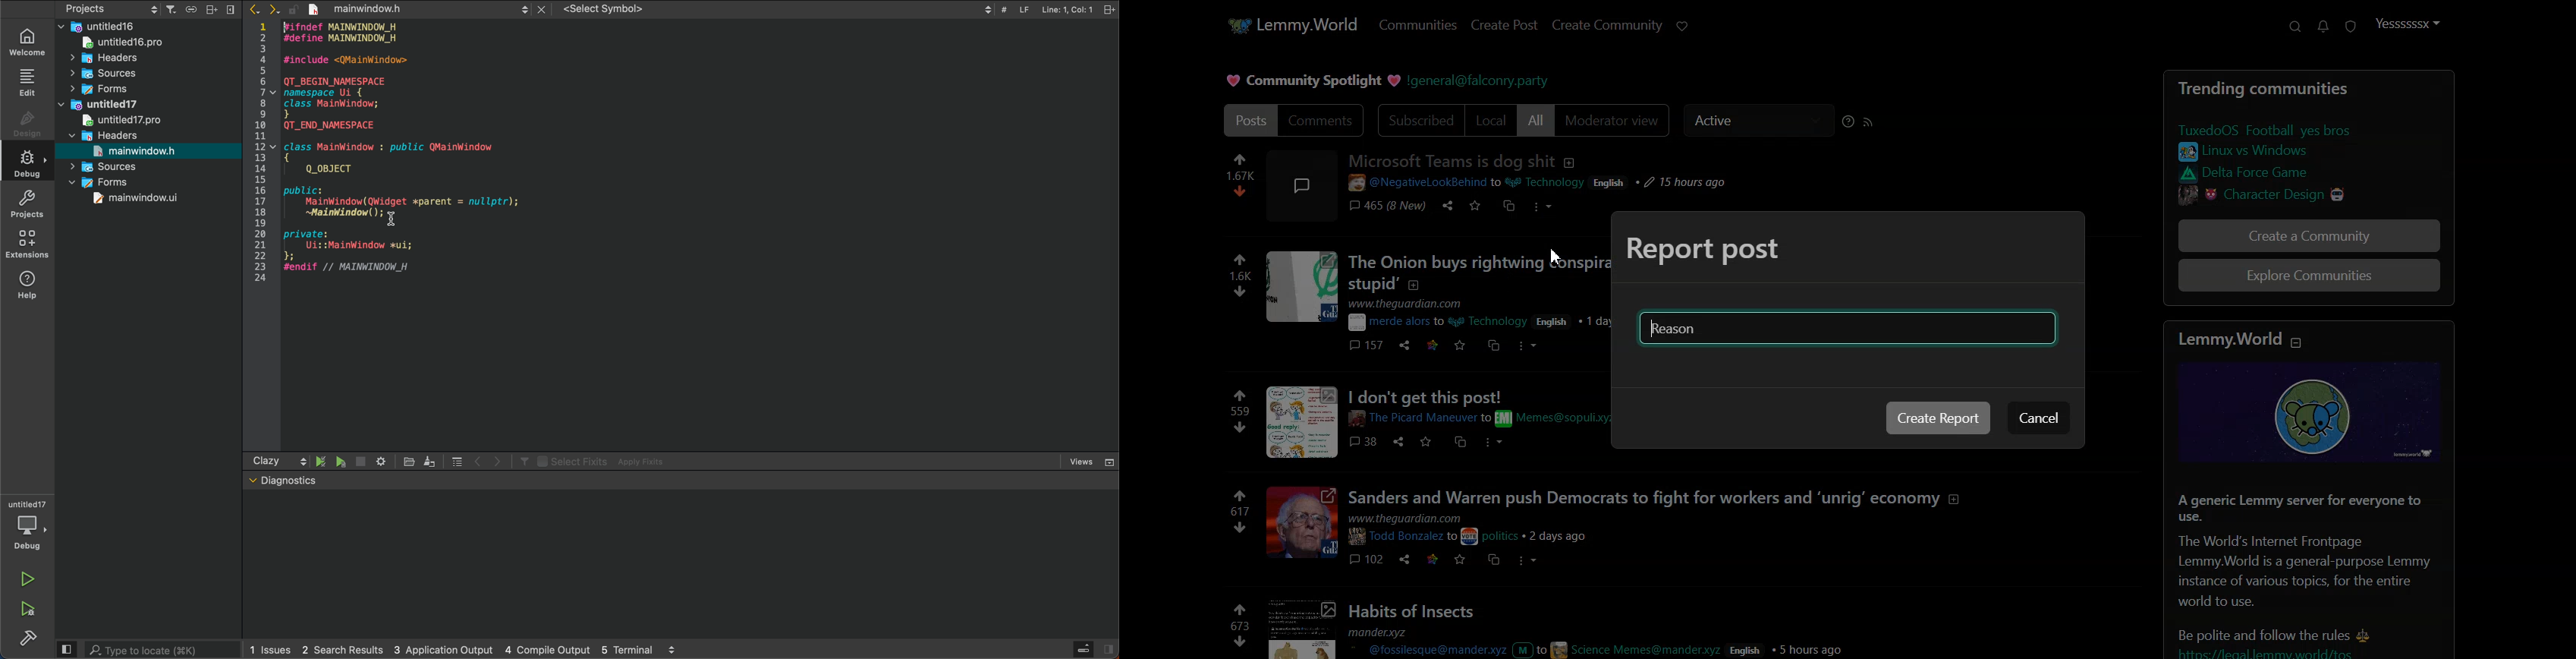 Image resolution: width=2576 pixels, height=672 pixels. I want to click on link, so click(1241, 497).